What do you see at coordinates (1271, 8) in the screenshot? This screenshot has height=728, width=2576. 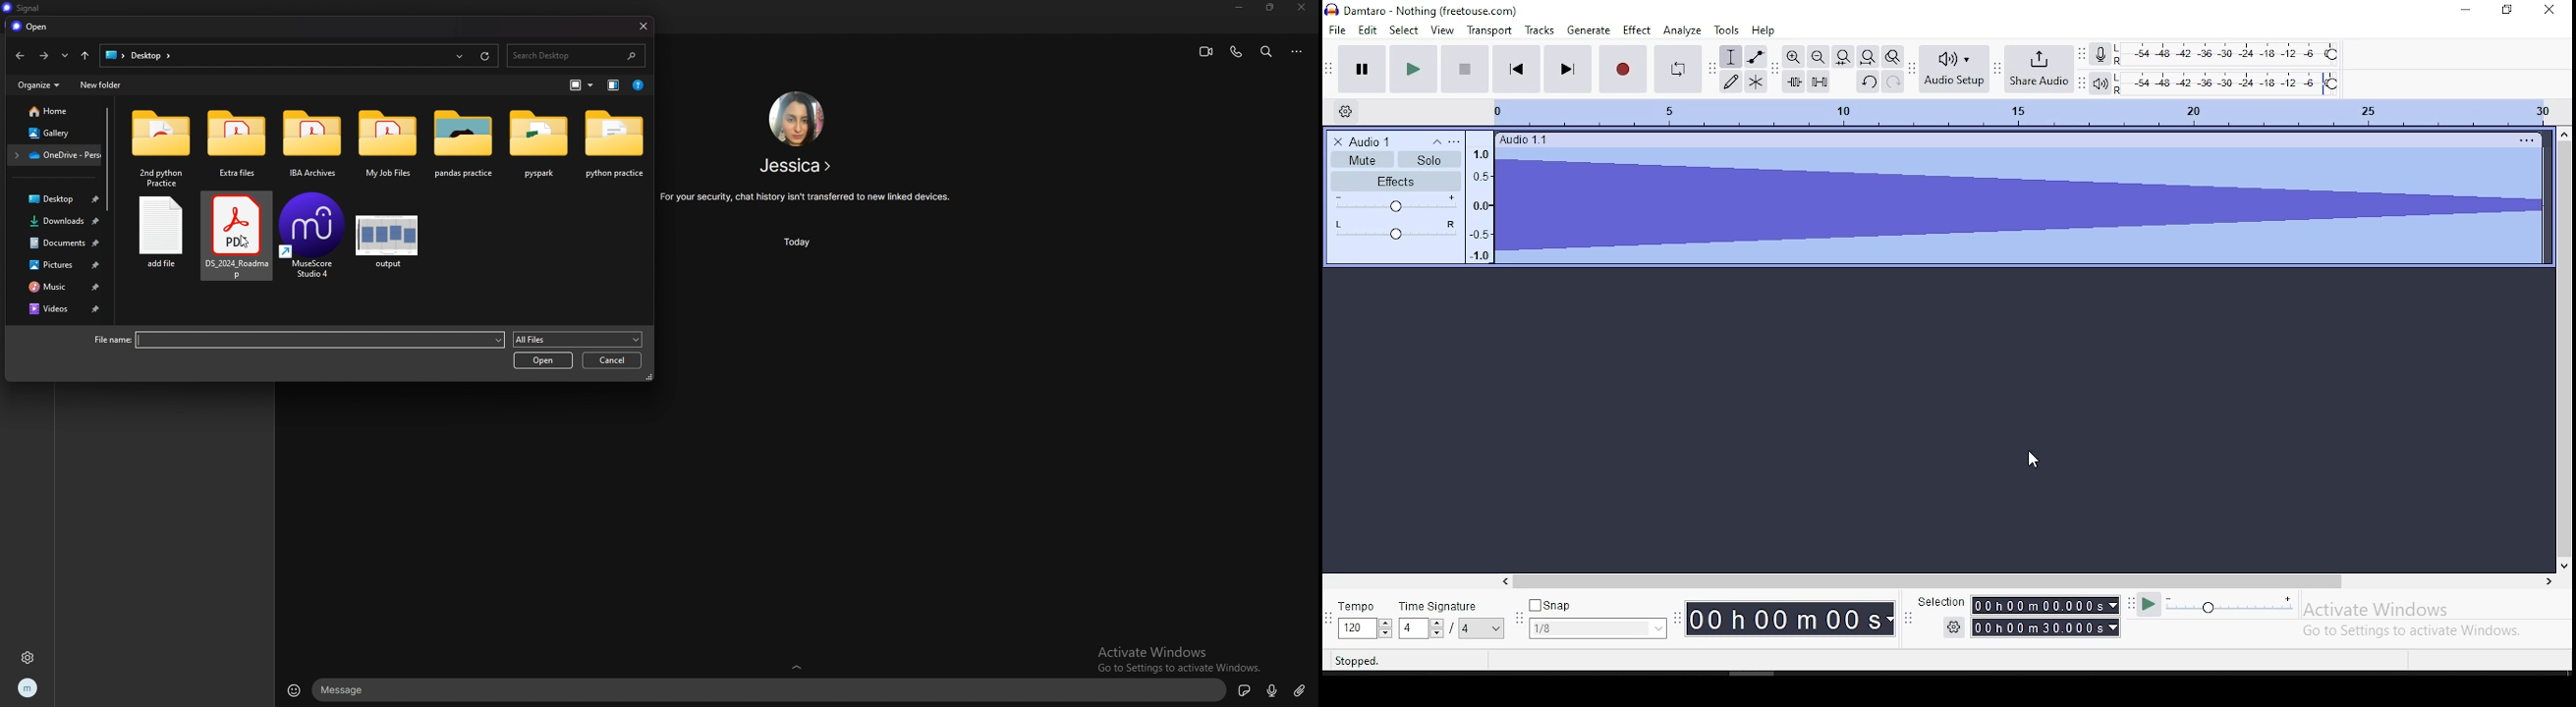 I see `resize` at bounding box center [1271, 8].